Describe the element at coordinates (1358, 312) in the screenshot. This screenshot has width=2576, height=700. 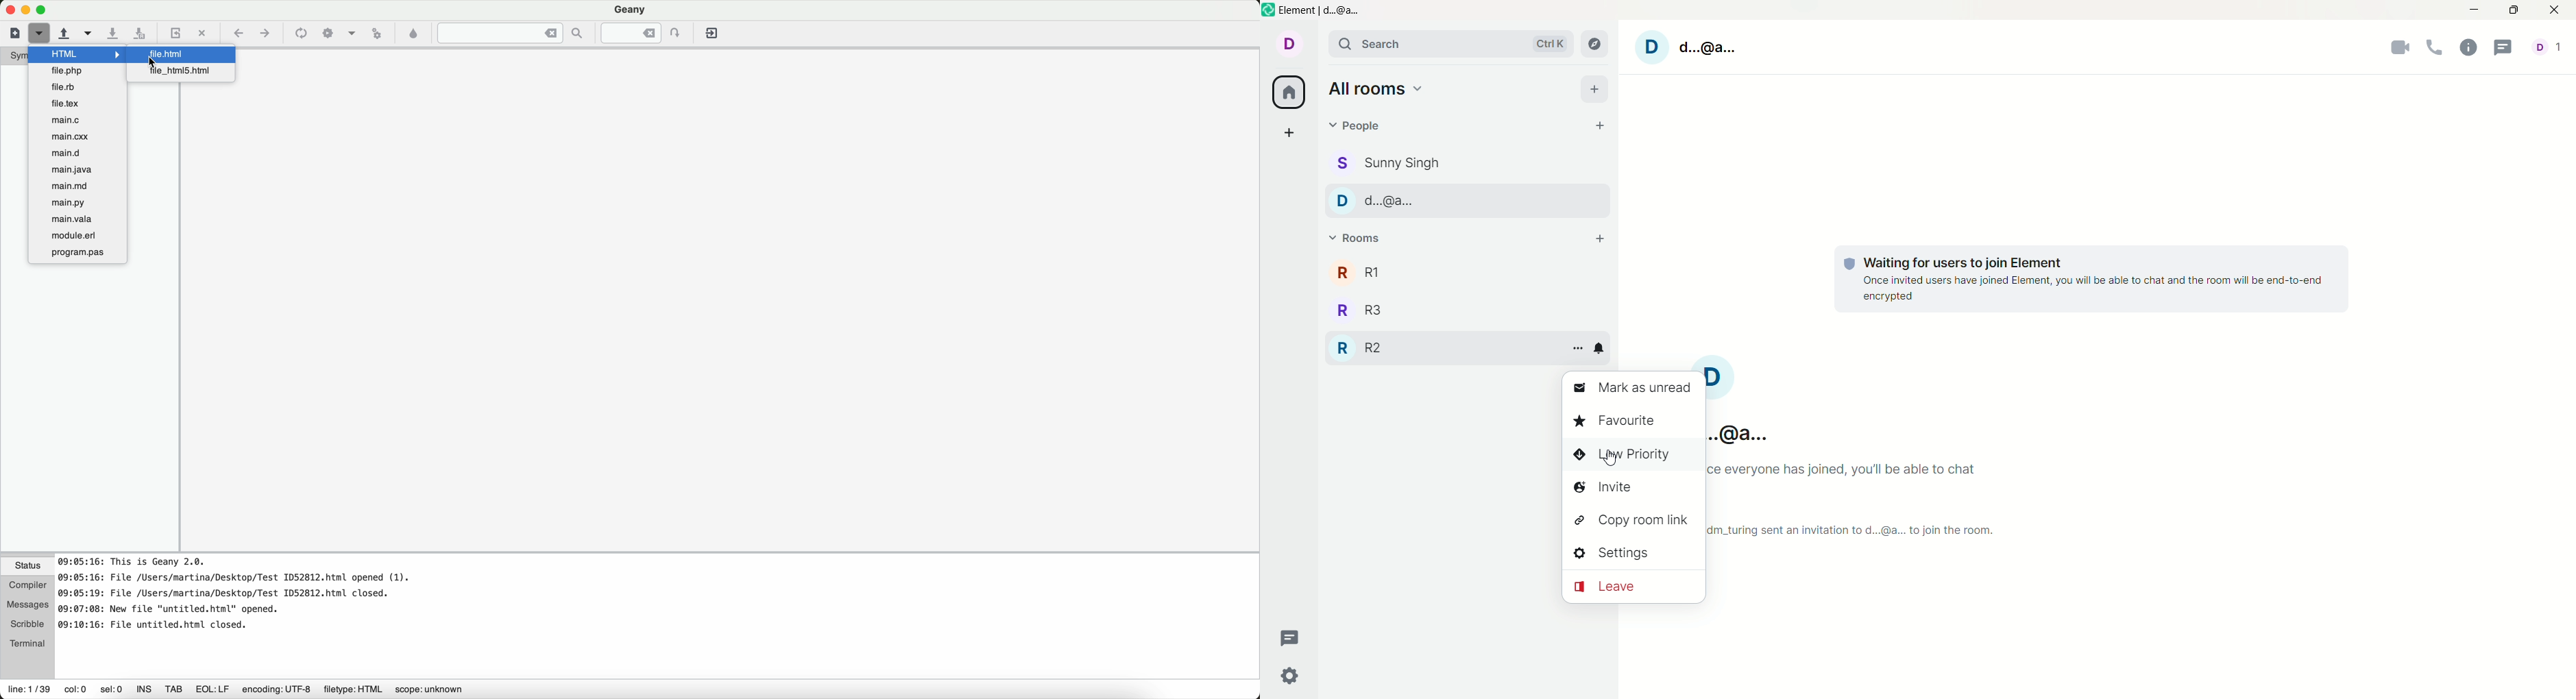
I see `room 3` at that location.